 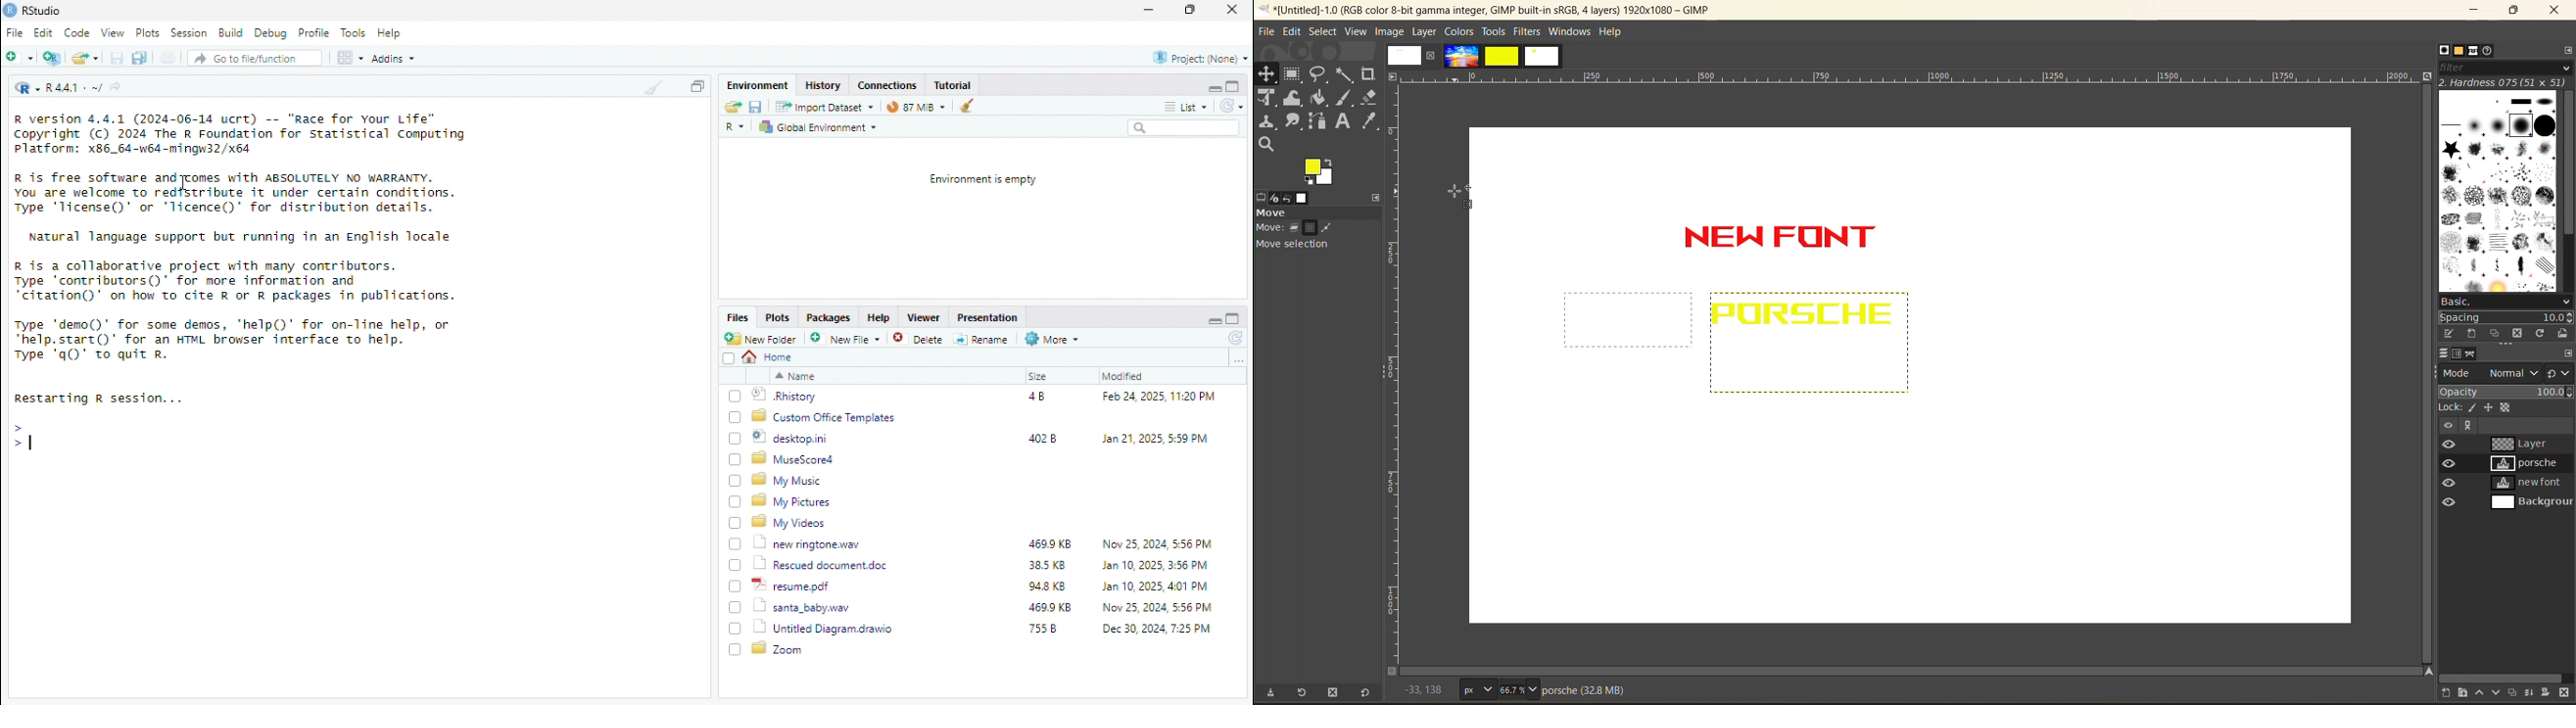 What do you see at coordinates (1281, 198) in the screenshot?
I see `device status redo` at bounding box center [1281, 198].